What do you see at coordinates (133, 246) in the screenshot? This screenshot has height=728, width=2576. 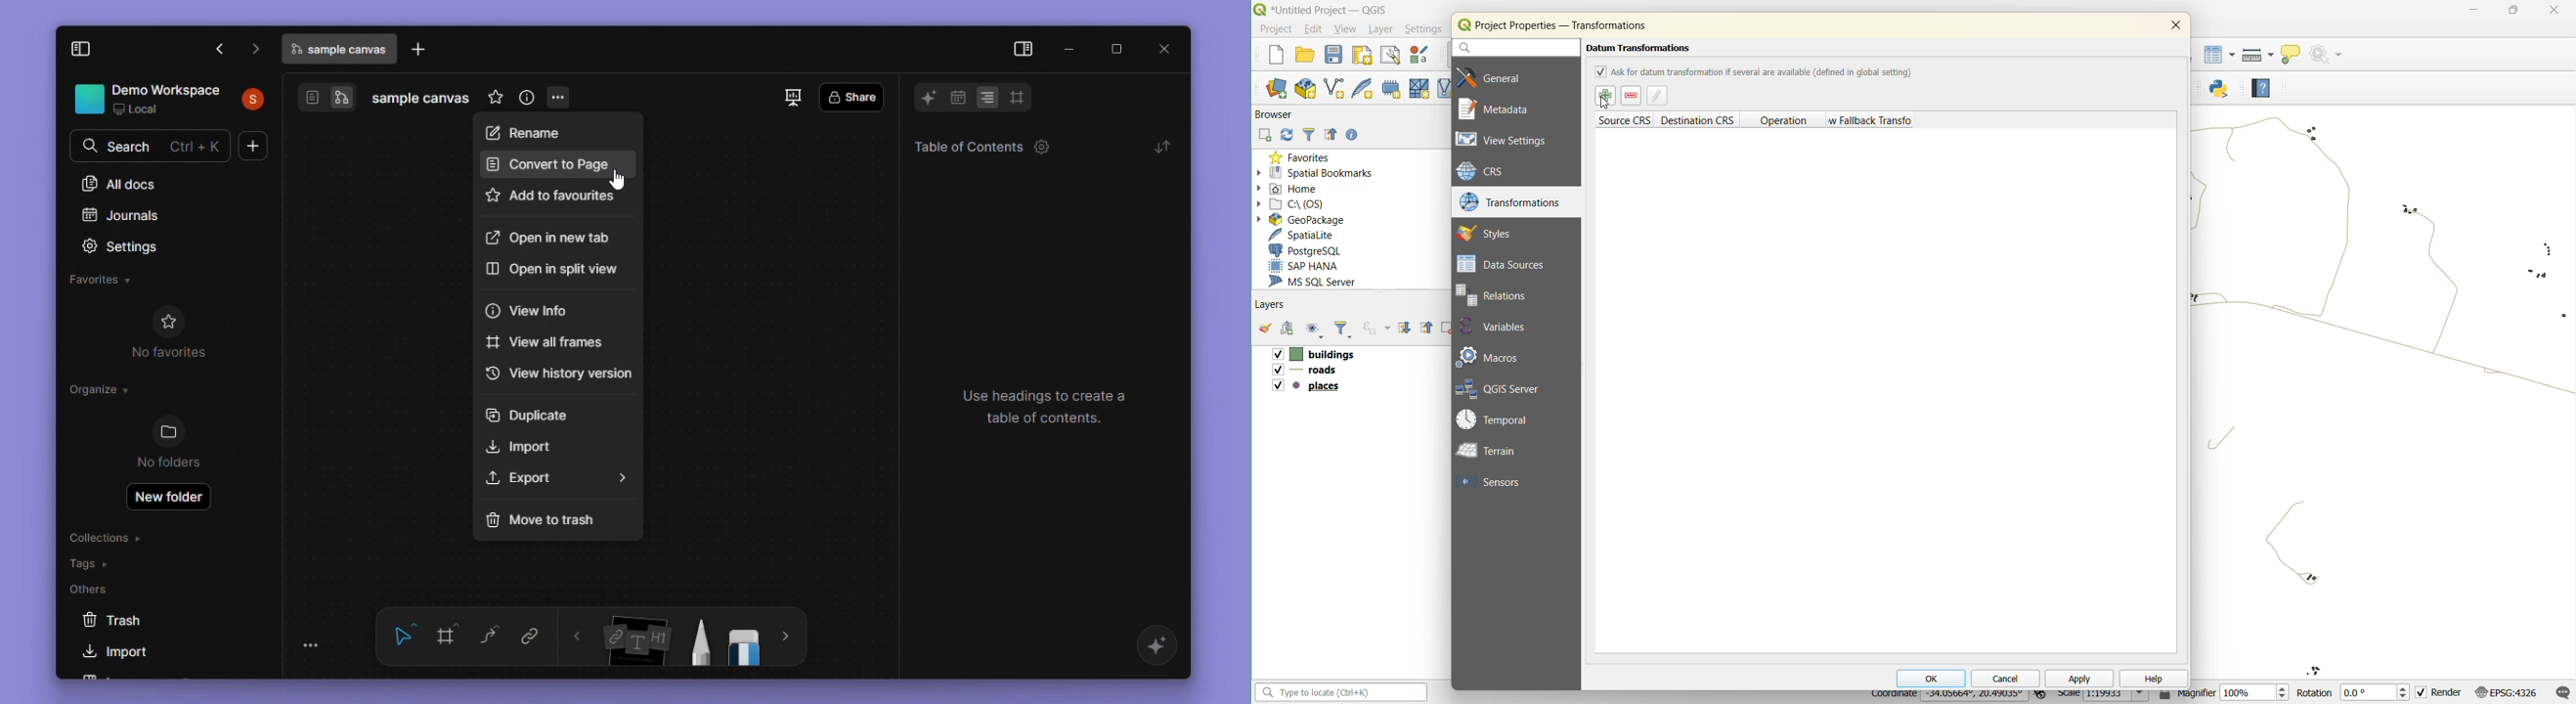 I see `Settings` at bounding box center [133, 246].